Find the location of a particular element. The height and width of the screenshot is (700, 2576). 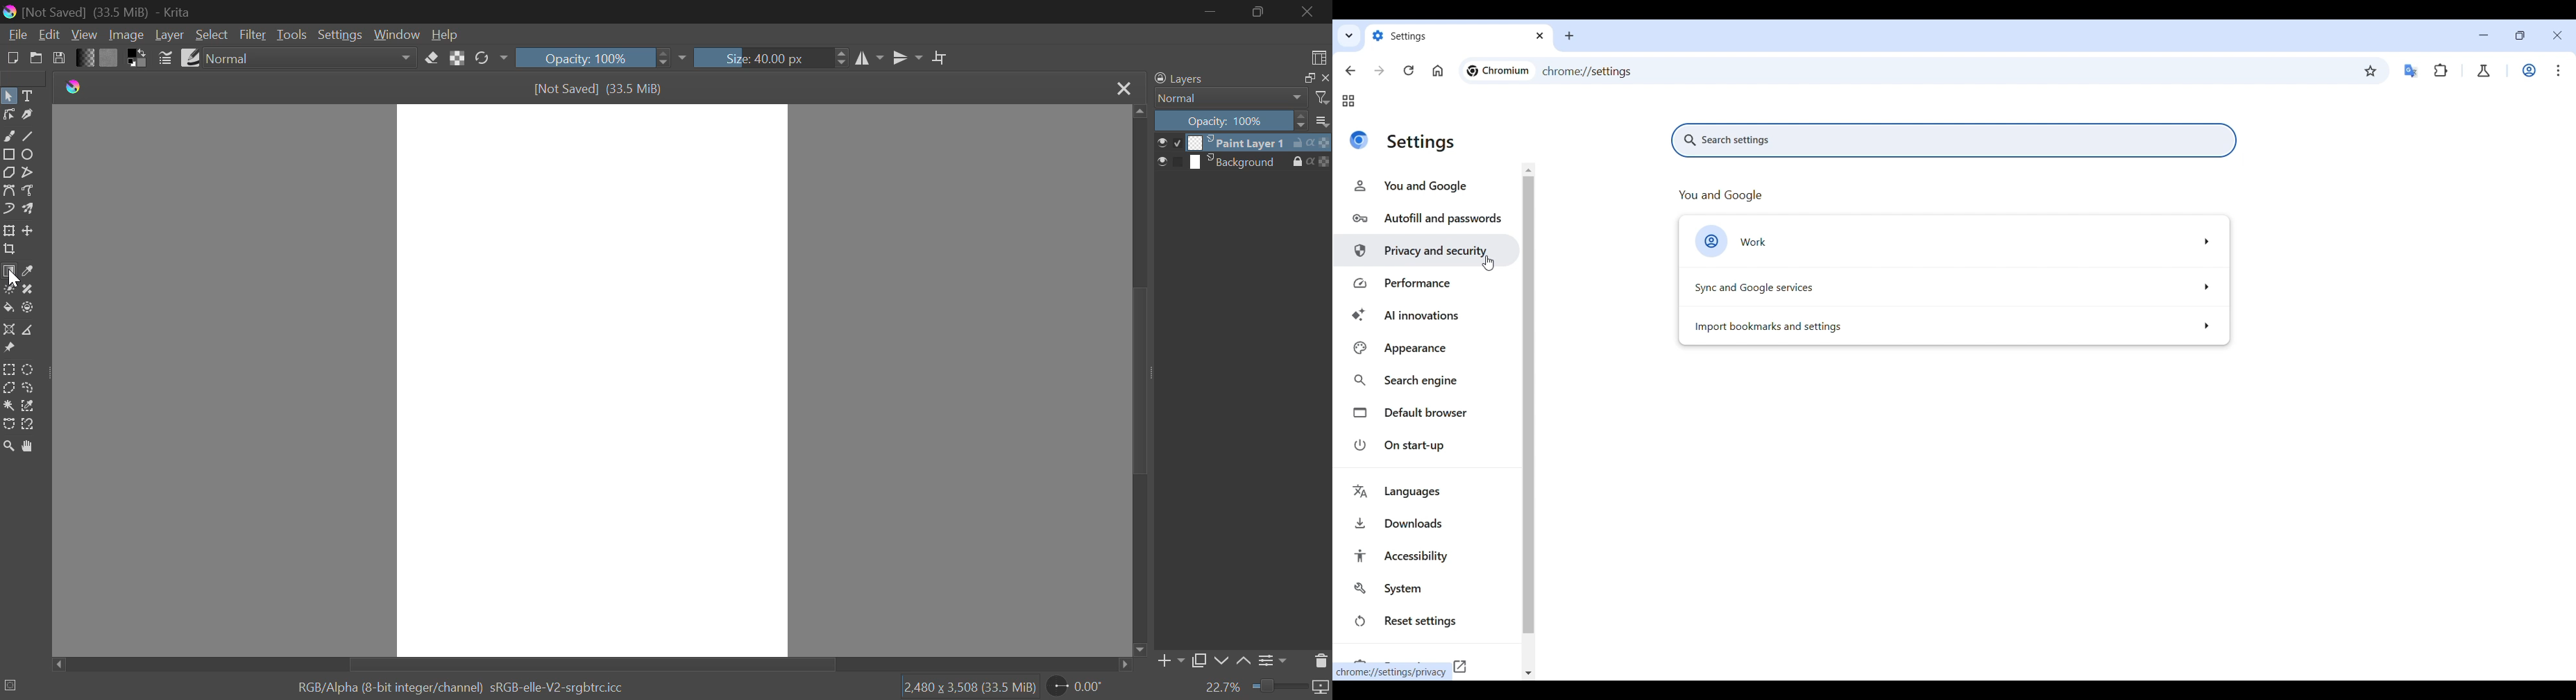

Quick slide to bottom is located at coordinates (1528, 673).